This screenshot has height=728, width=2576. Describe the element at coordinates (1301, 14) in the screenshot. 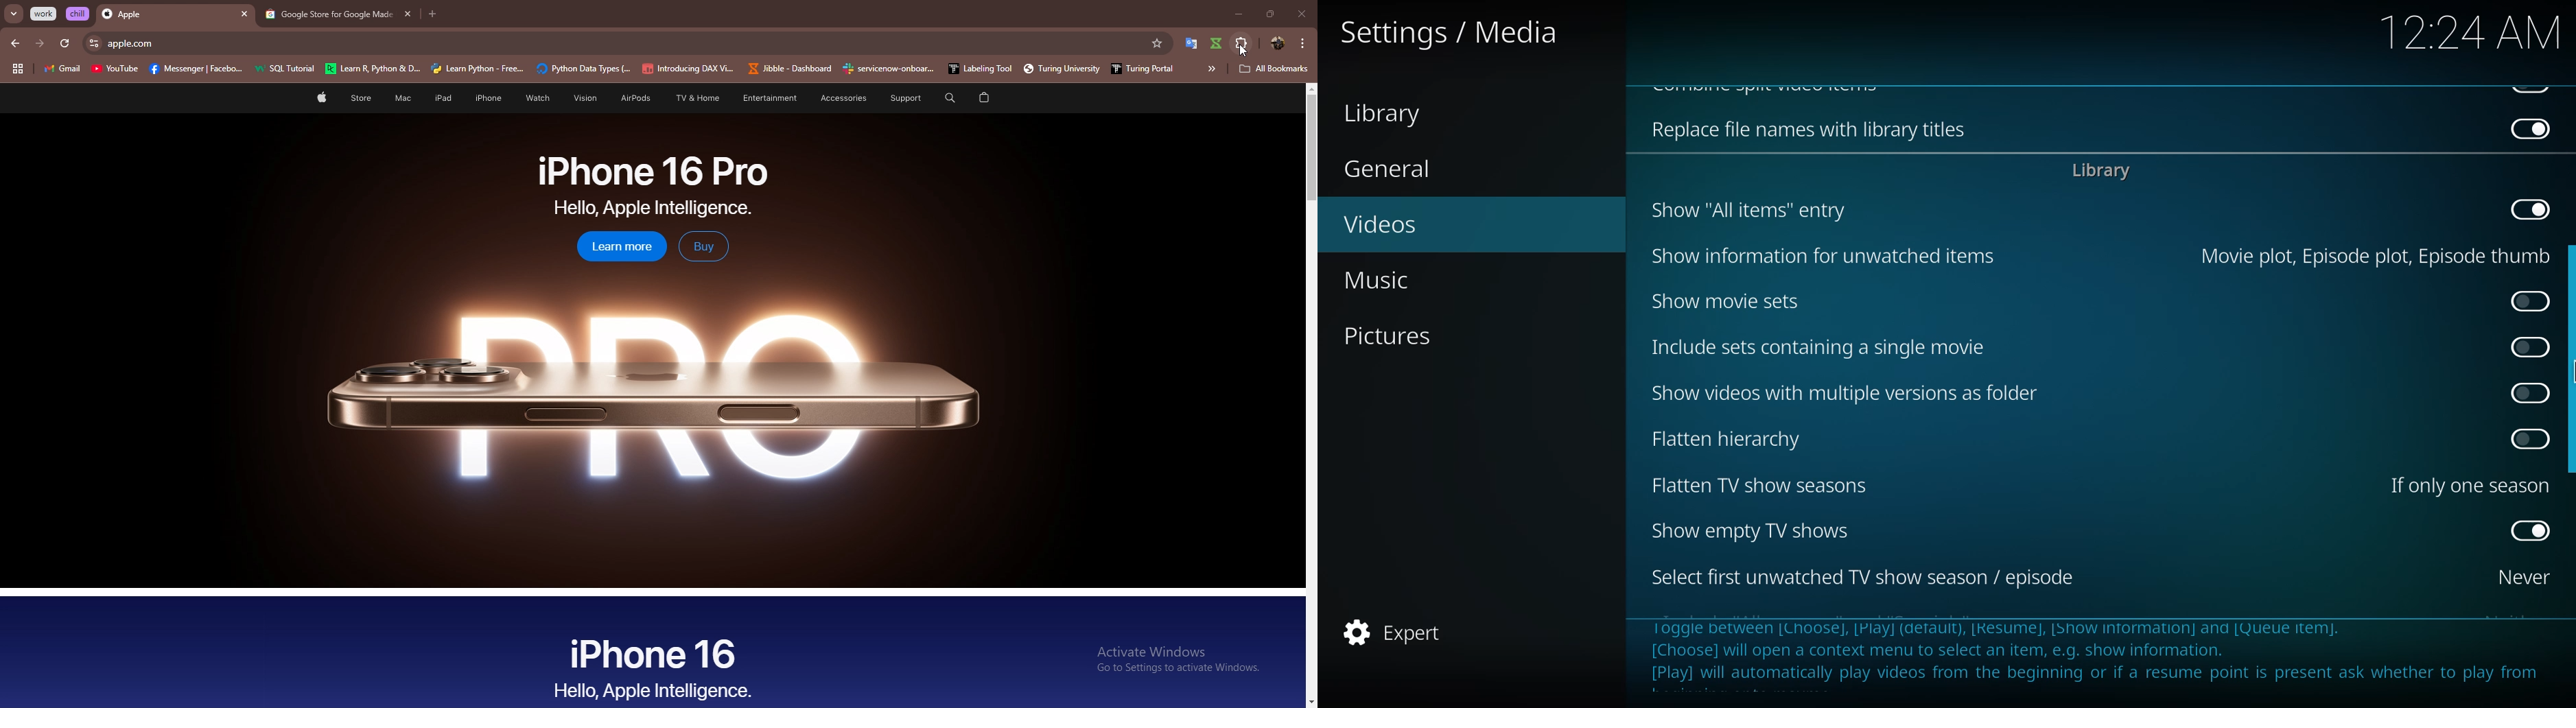

I see `close` at that location.